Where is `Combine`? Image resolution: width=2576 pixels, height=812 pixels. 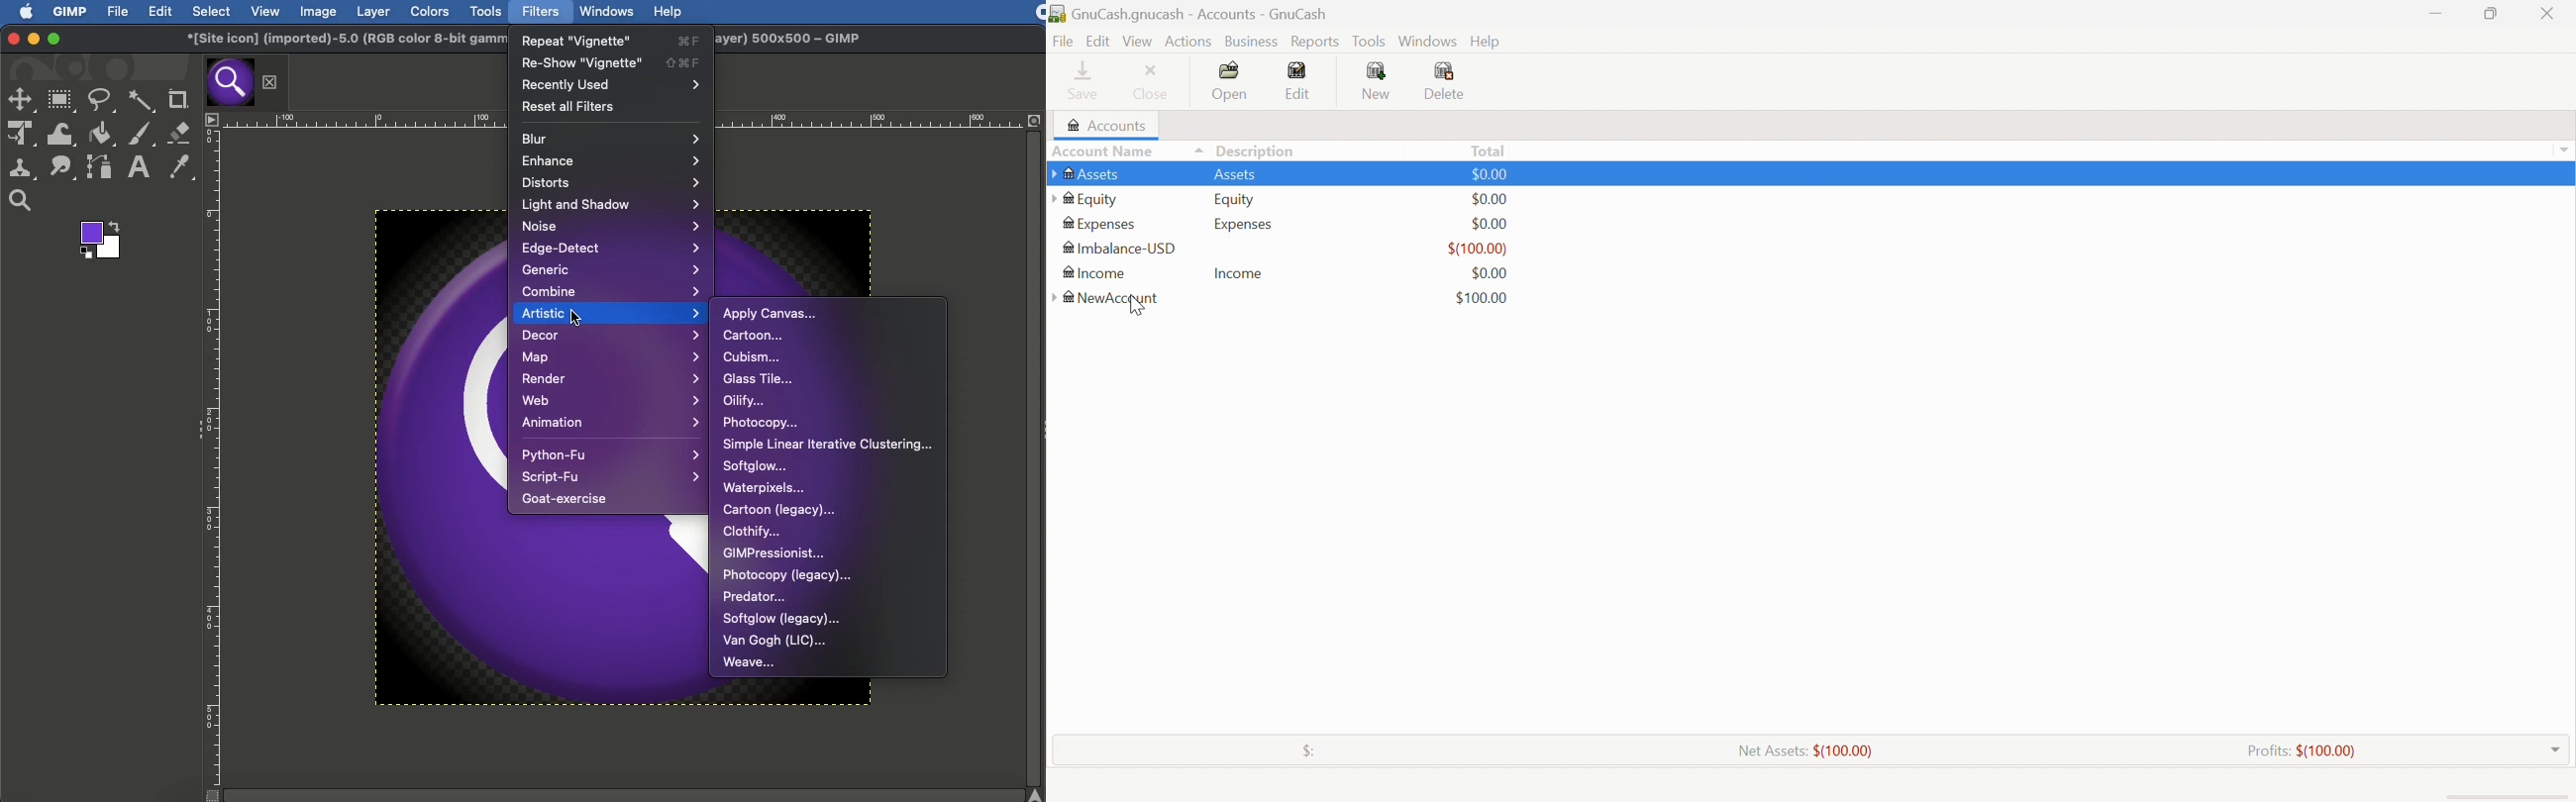 Combine is located at coordinates (612, 291).